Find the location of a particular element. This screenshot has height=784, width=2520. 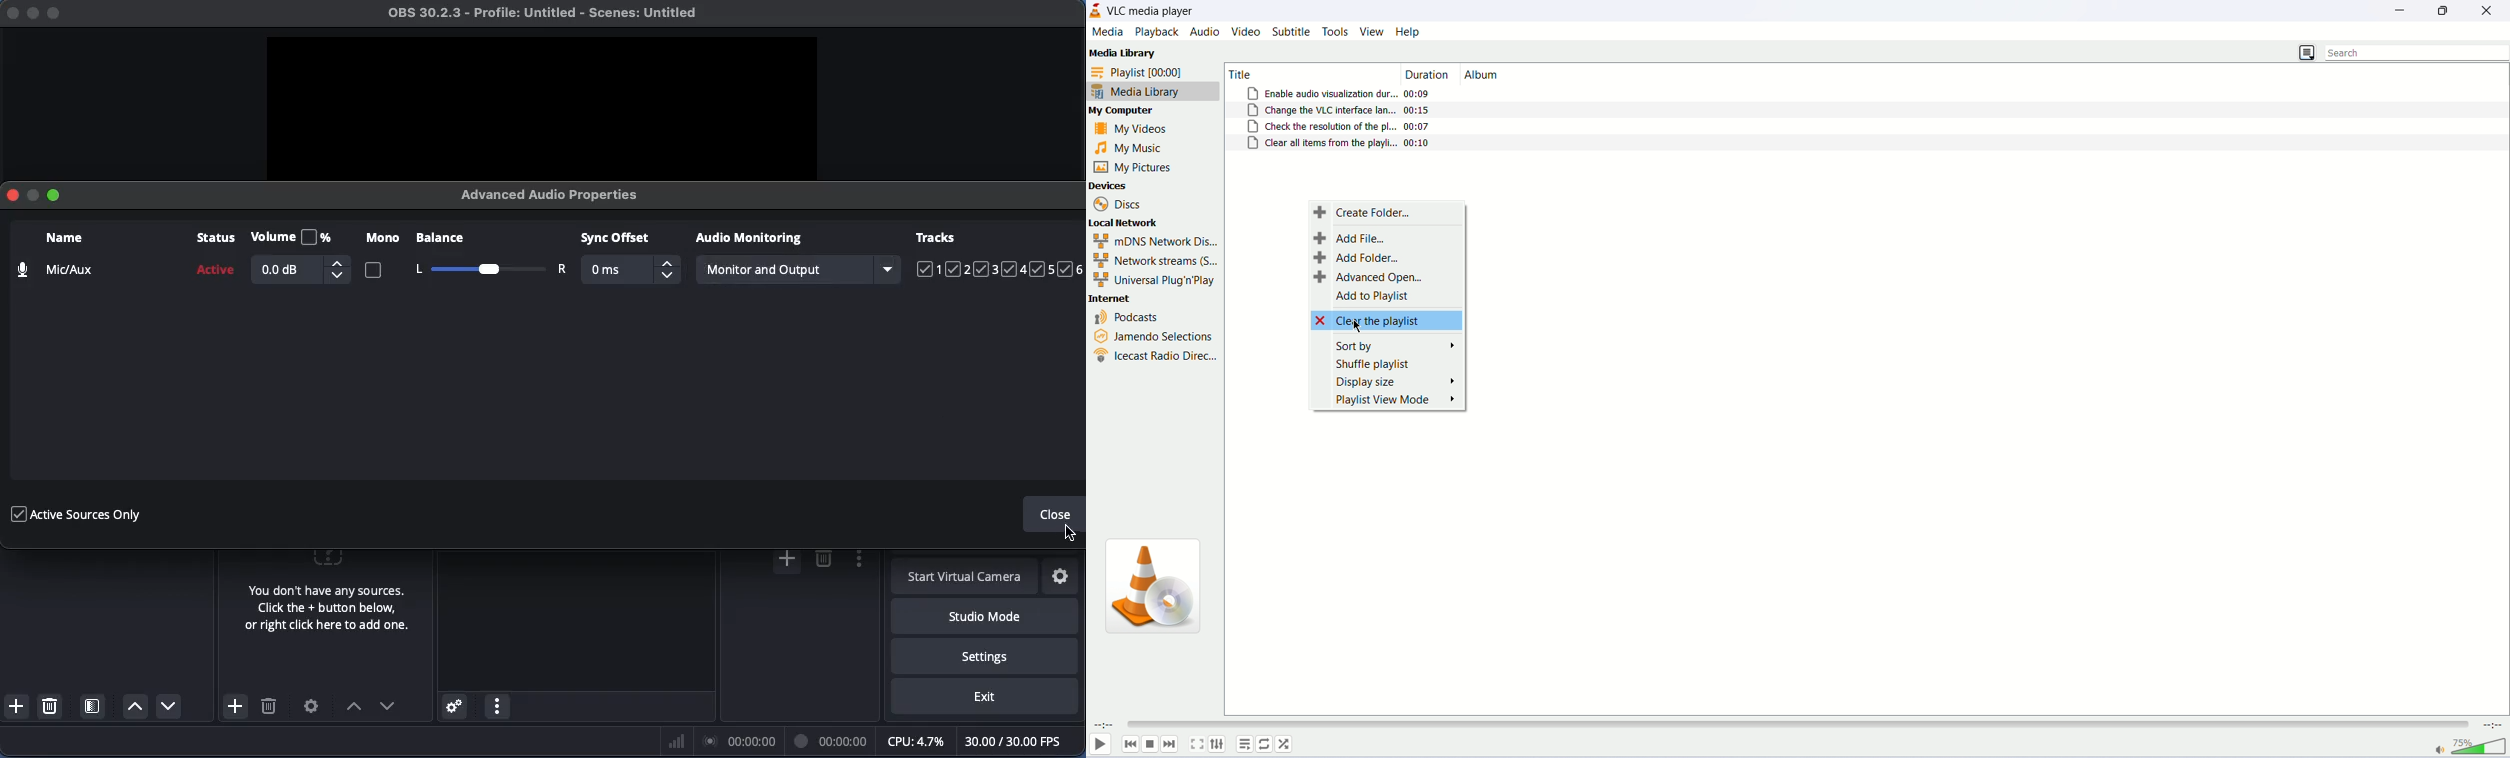

Move down is located at coordinates (388, 706).